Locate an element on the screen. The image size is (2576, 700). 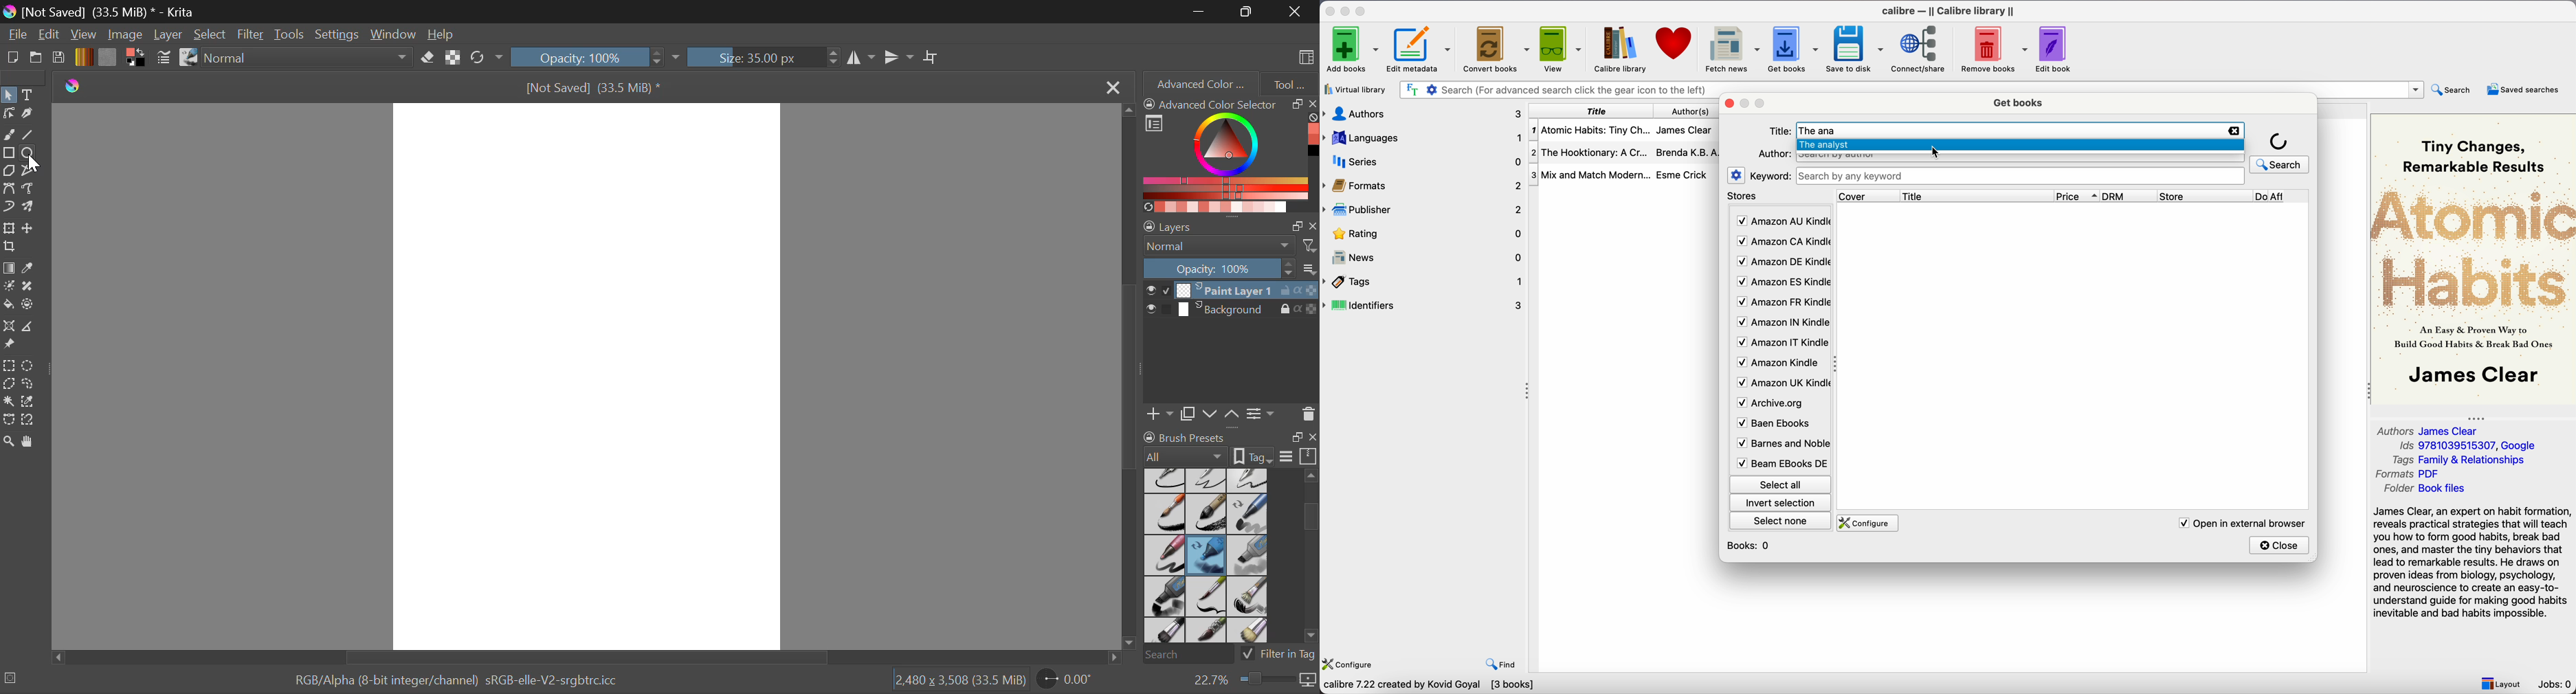
Fill is located at coordinates (8, 302).